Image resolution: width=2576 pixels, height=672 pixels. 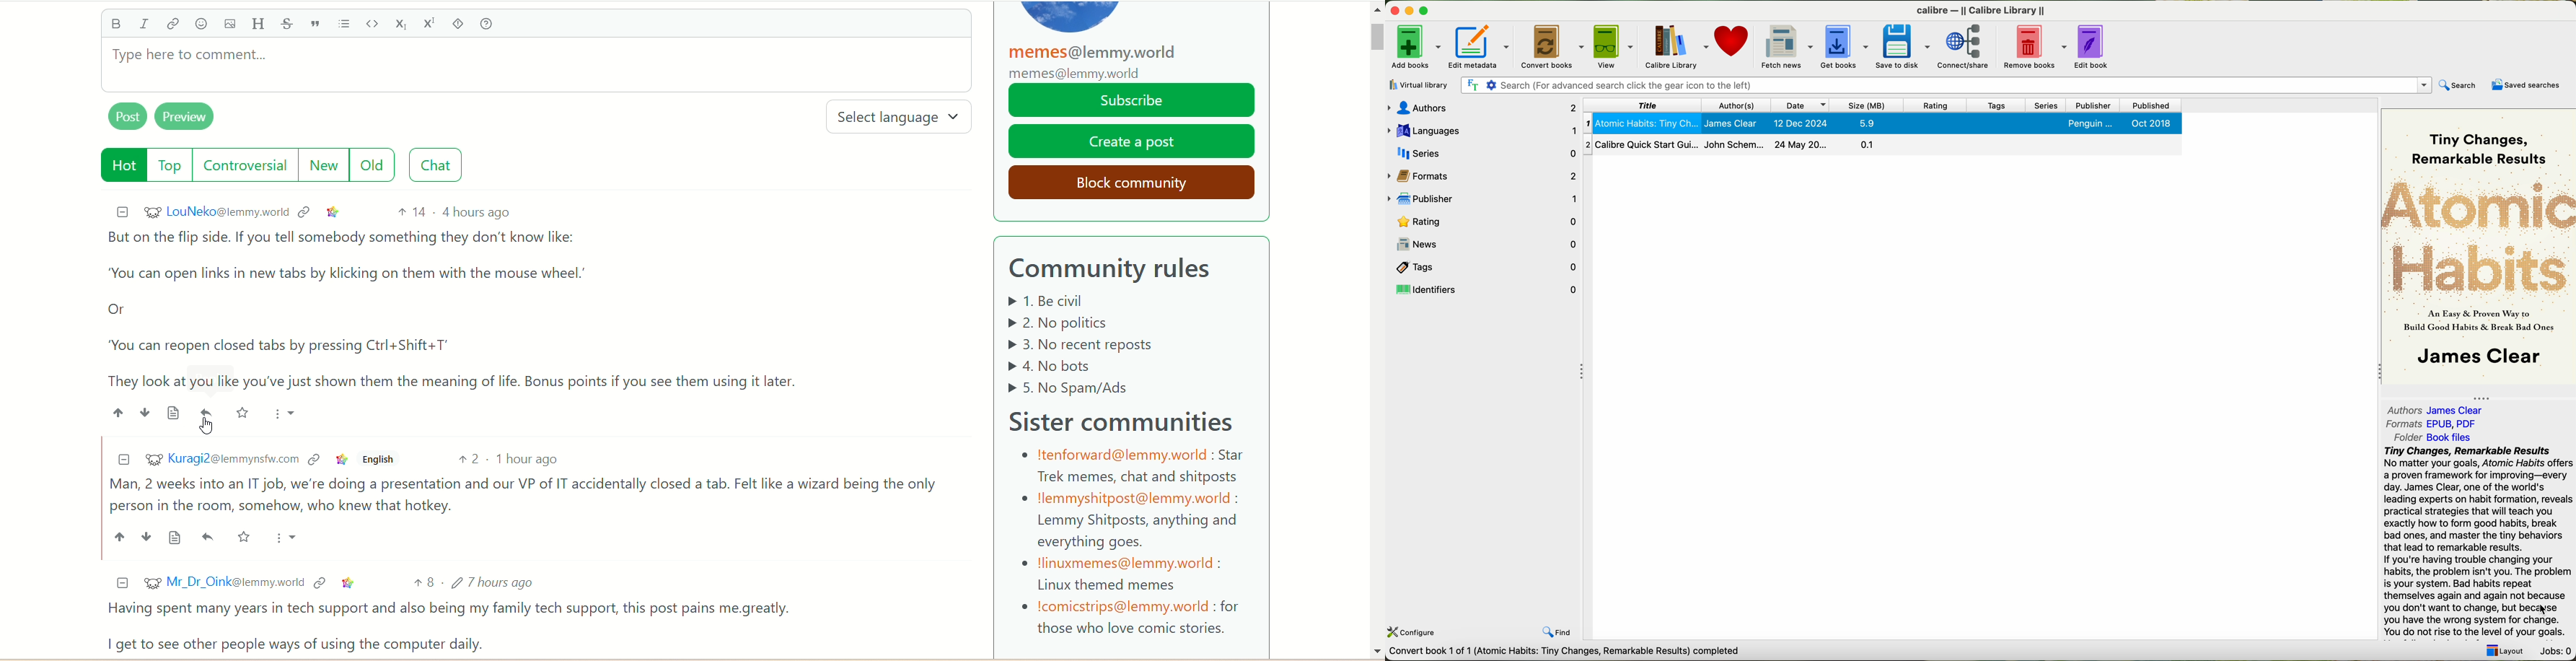 What do you see at coordinates (1375, 651) in the screenshot?
I see `Scroll bar down` at bounding box center [1375, 651].